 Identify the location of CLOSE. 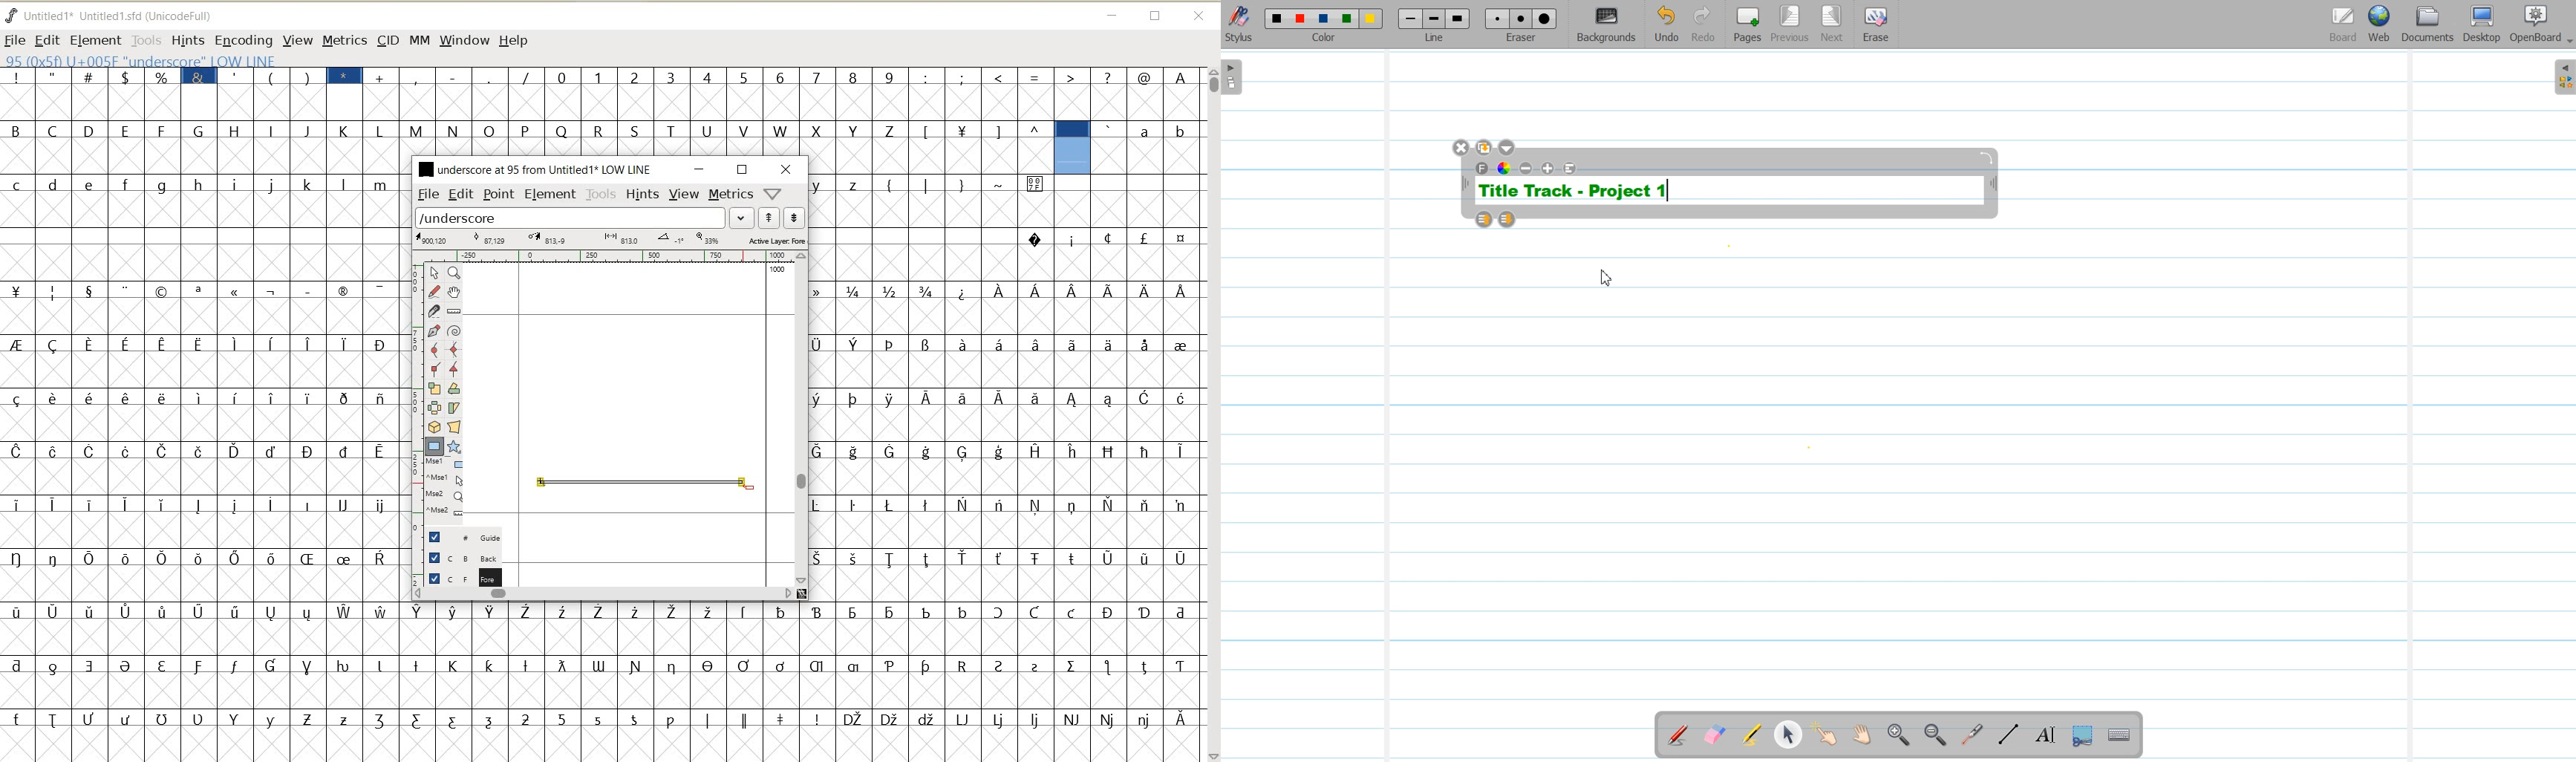
(1200, 17).